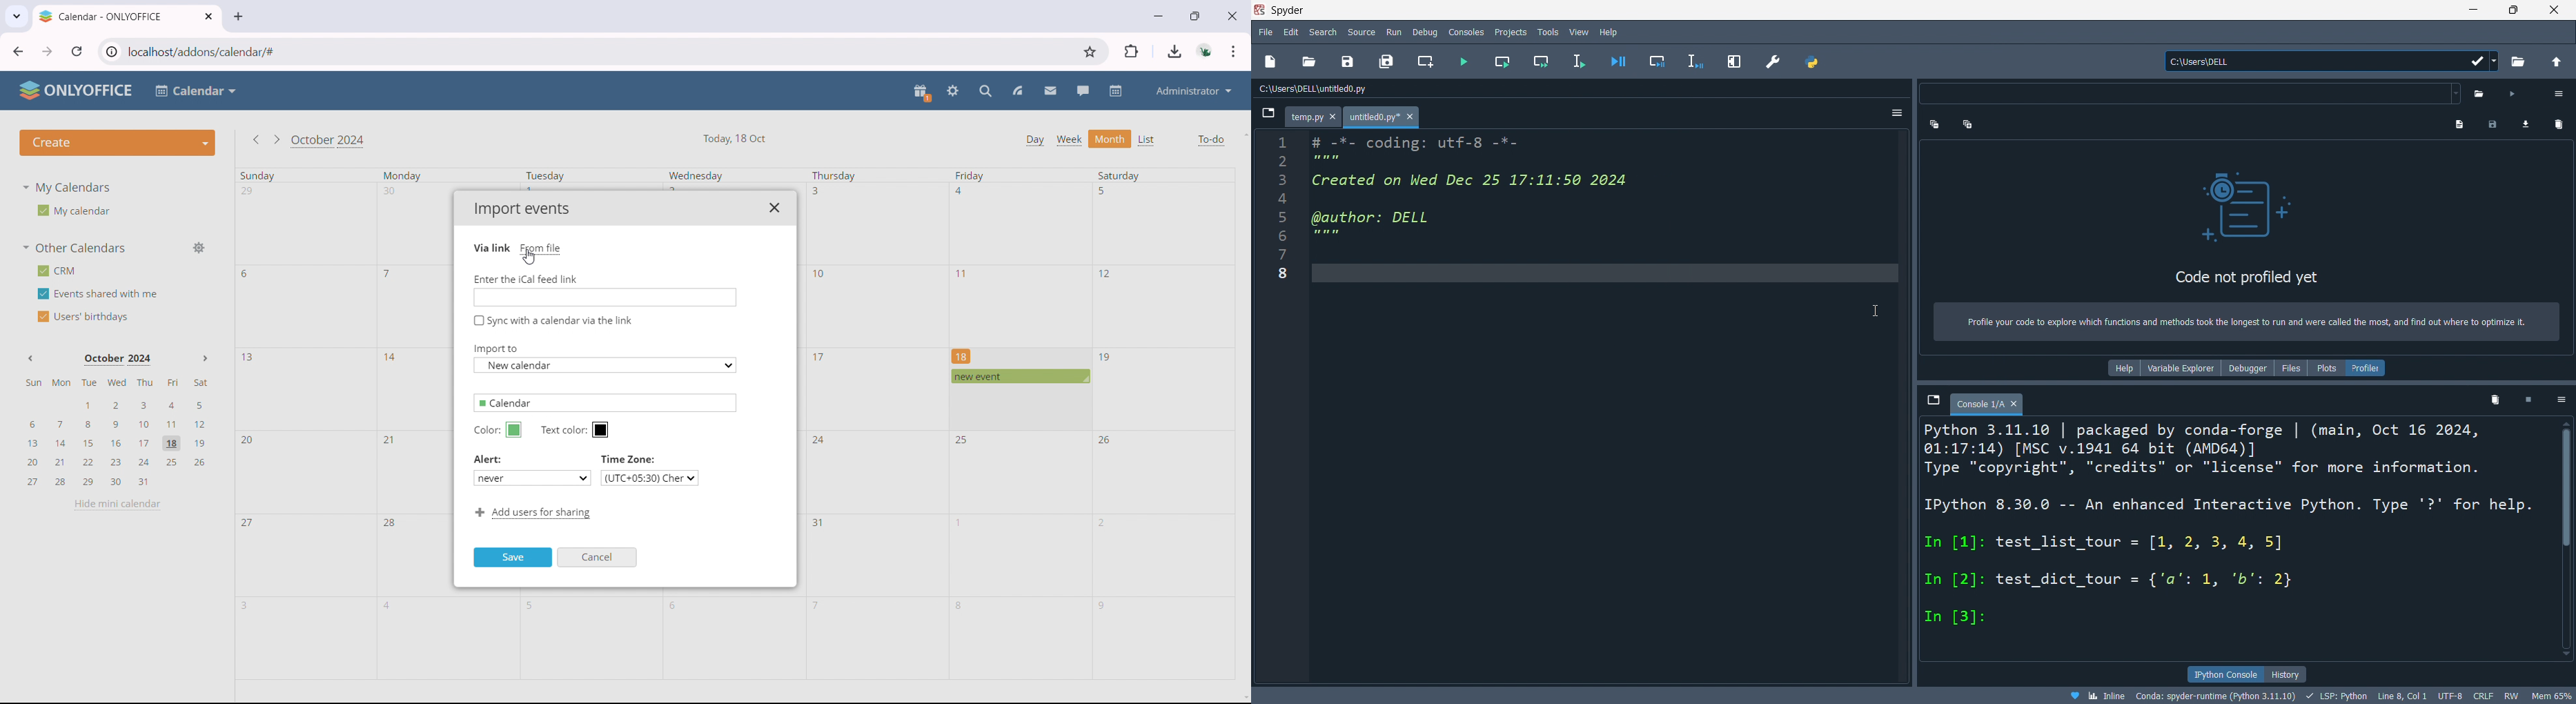 This screenshot has height=728, width=2576. Describe the element at coordinates (1420, 32) in the screenshot. I see `debug` at that location.